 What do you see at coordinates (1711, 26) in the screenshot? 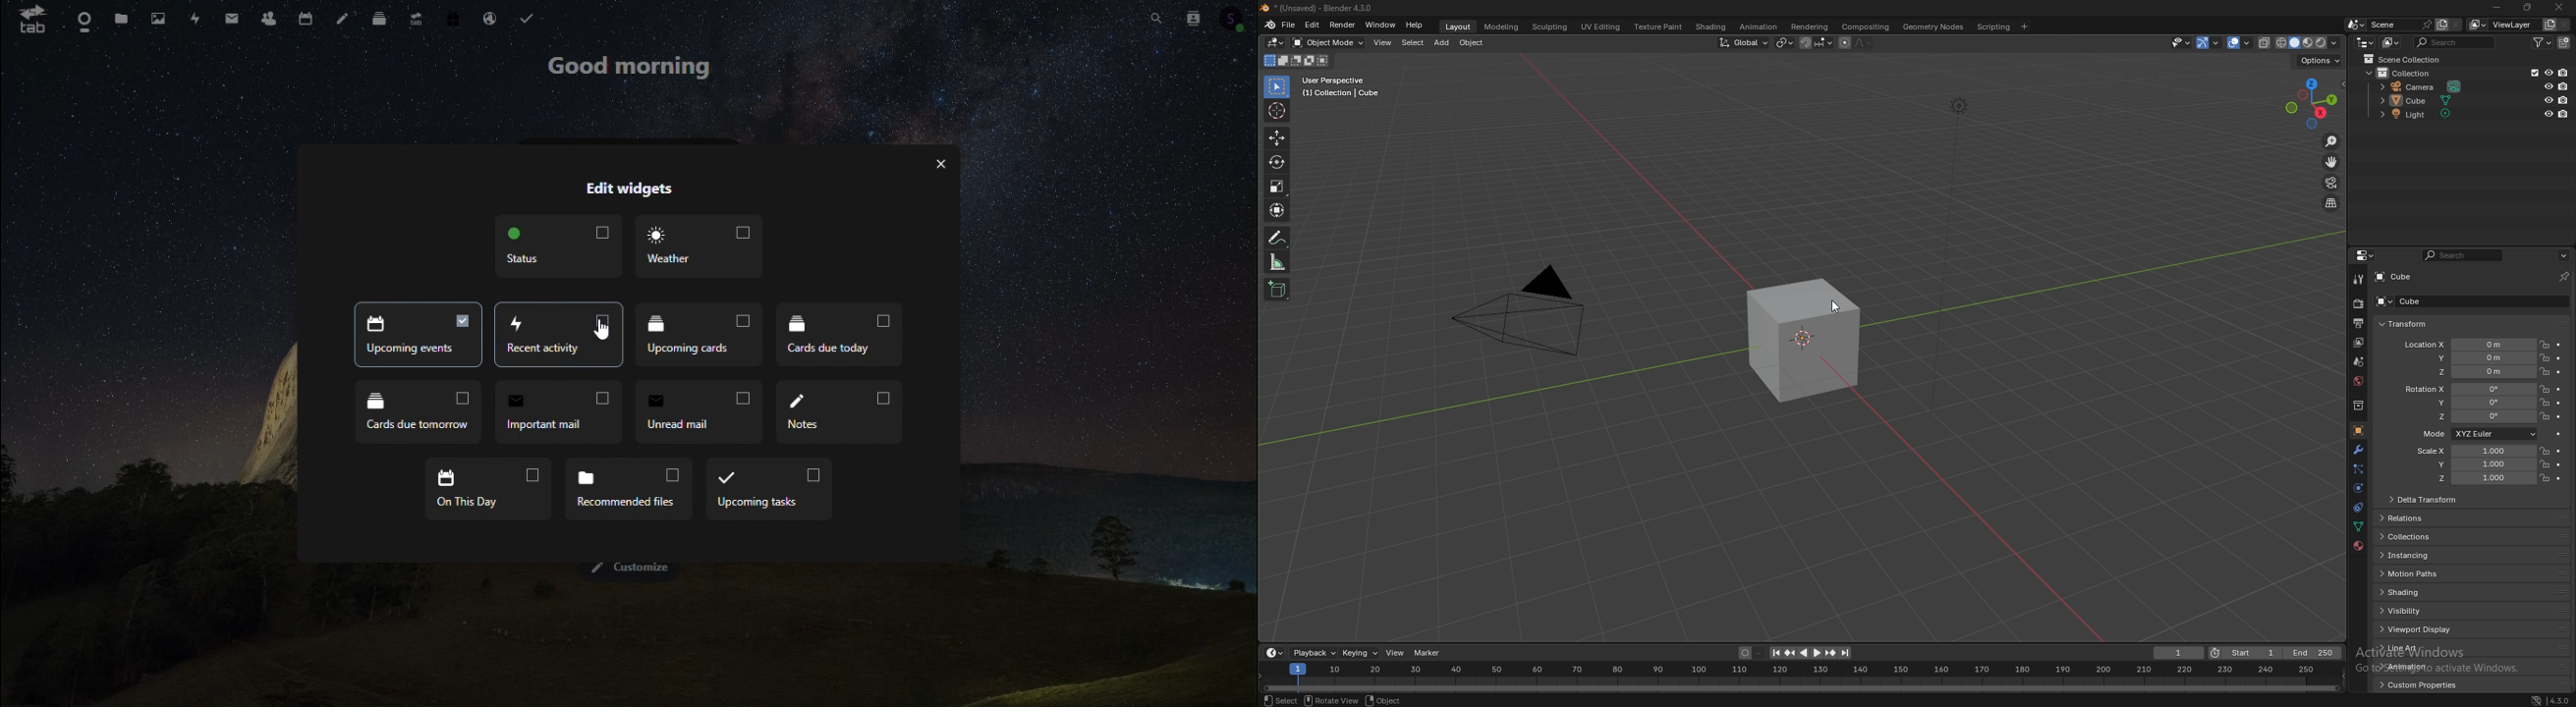
I see `shading` at bounding box center [1711, 26].